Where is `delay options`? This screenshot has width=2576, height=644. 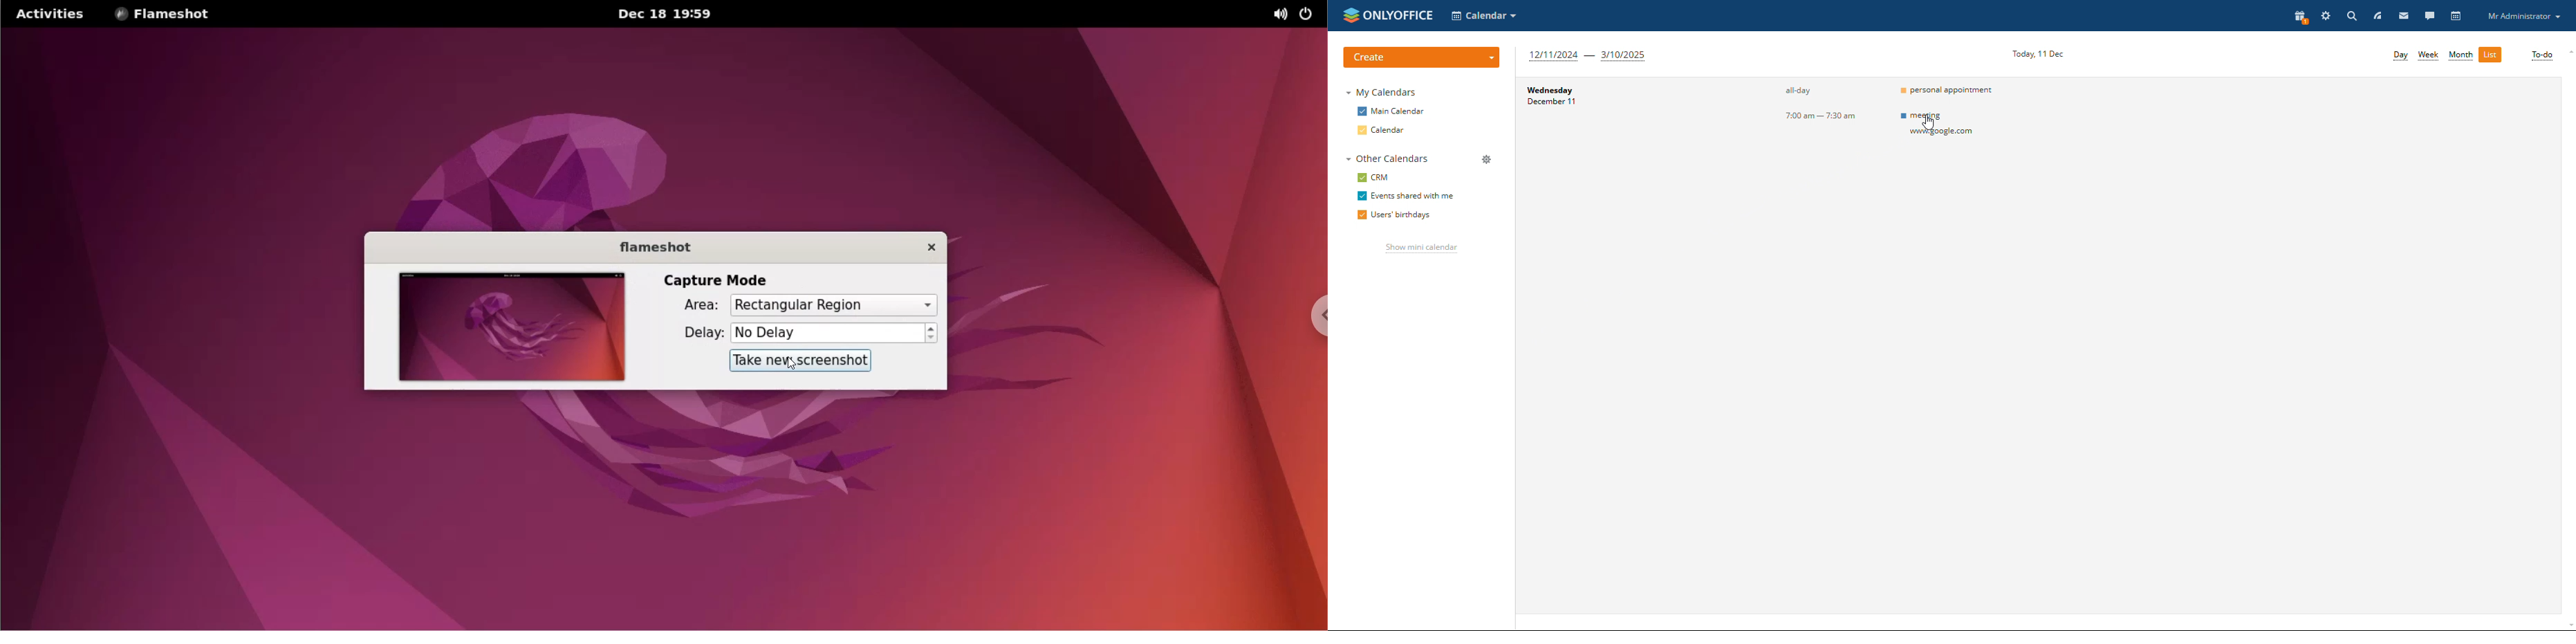
delay options is located at coordinates (828, 333).